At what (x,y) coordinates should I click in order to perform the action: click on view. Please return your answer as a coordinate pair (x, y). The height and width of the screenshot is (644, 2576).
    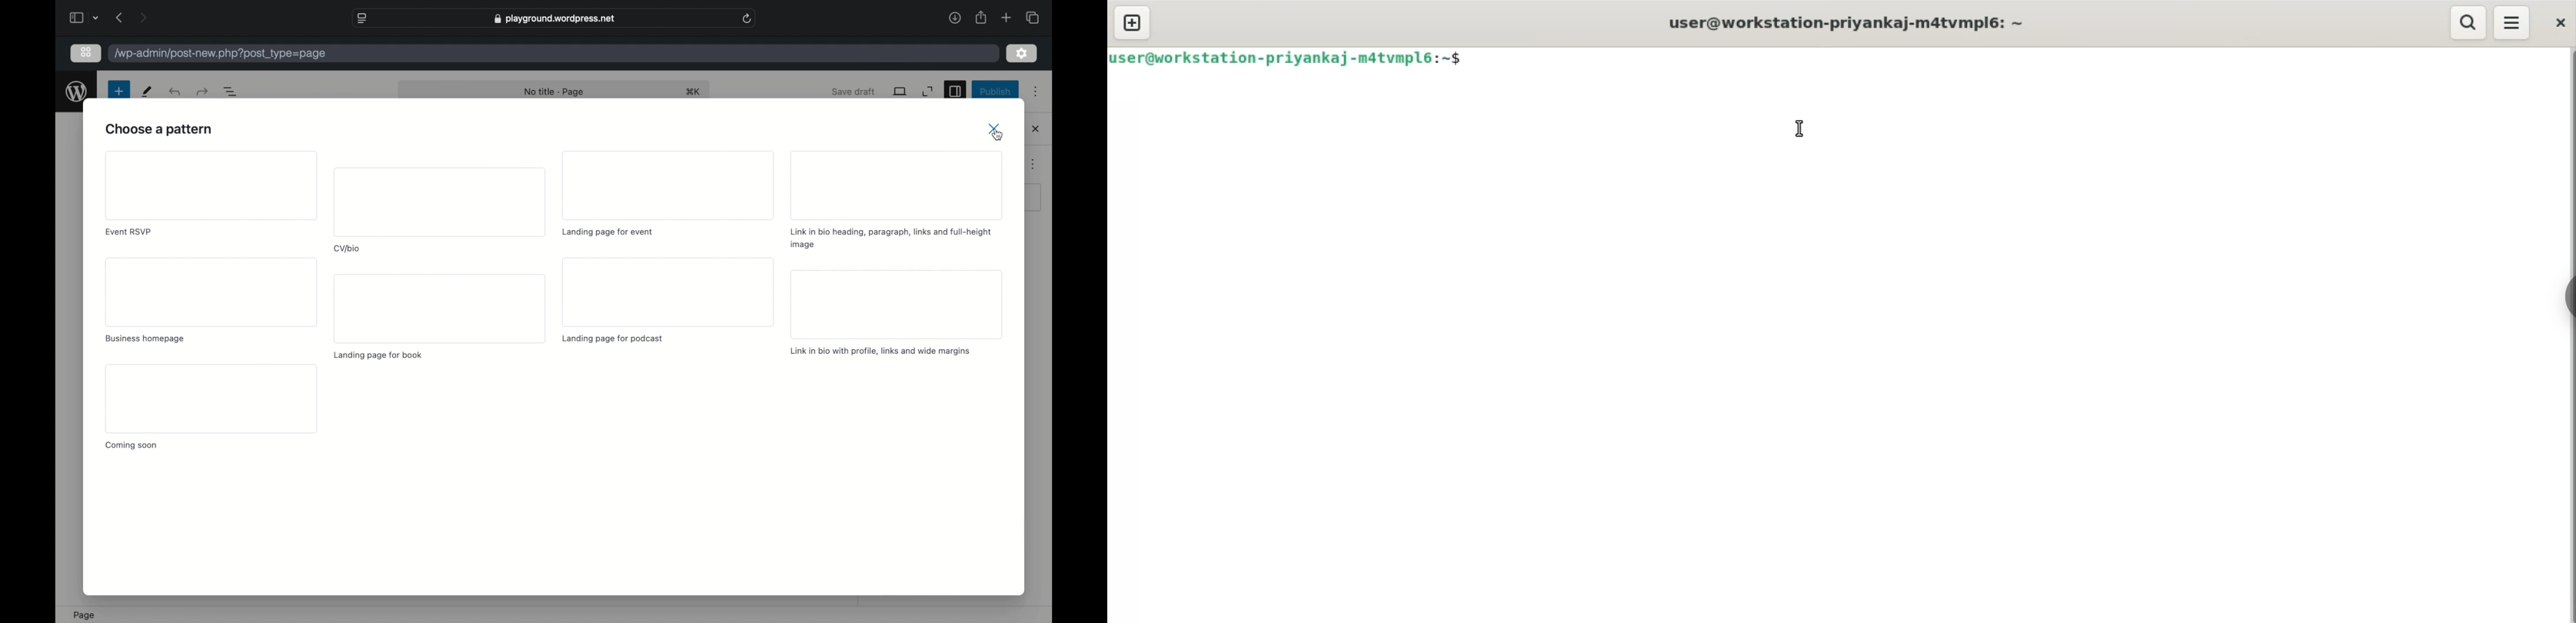
    Looking at the image, I should click on (901, 91).